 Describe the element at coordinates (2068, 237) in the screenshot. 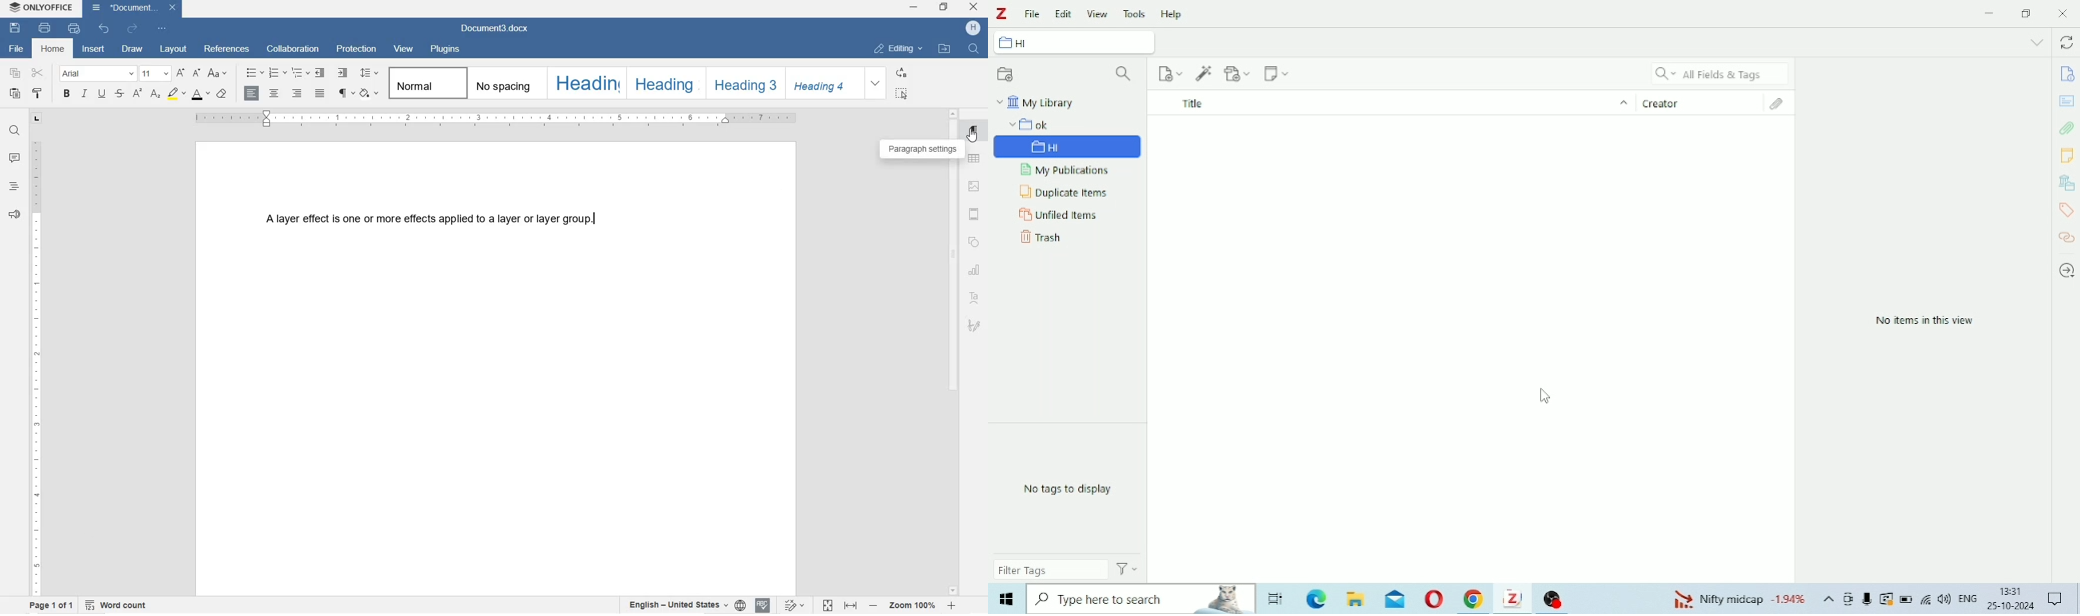

I see `Related` at that location.